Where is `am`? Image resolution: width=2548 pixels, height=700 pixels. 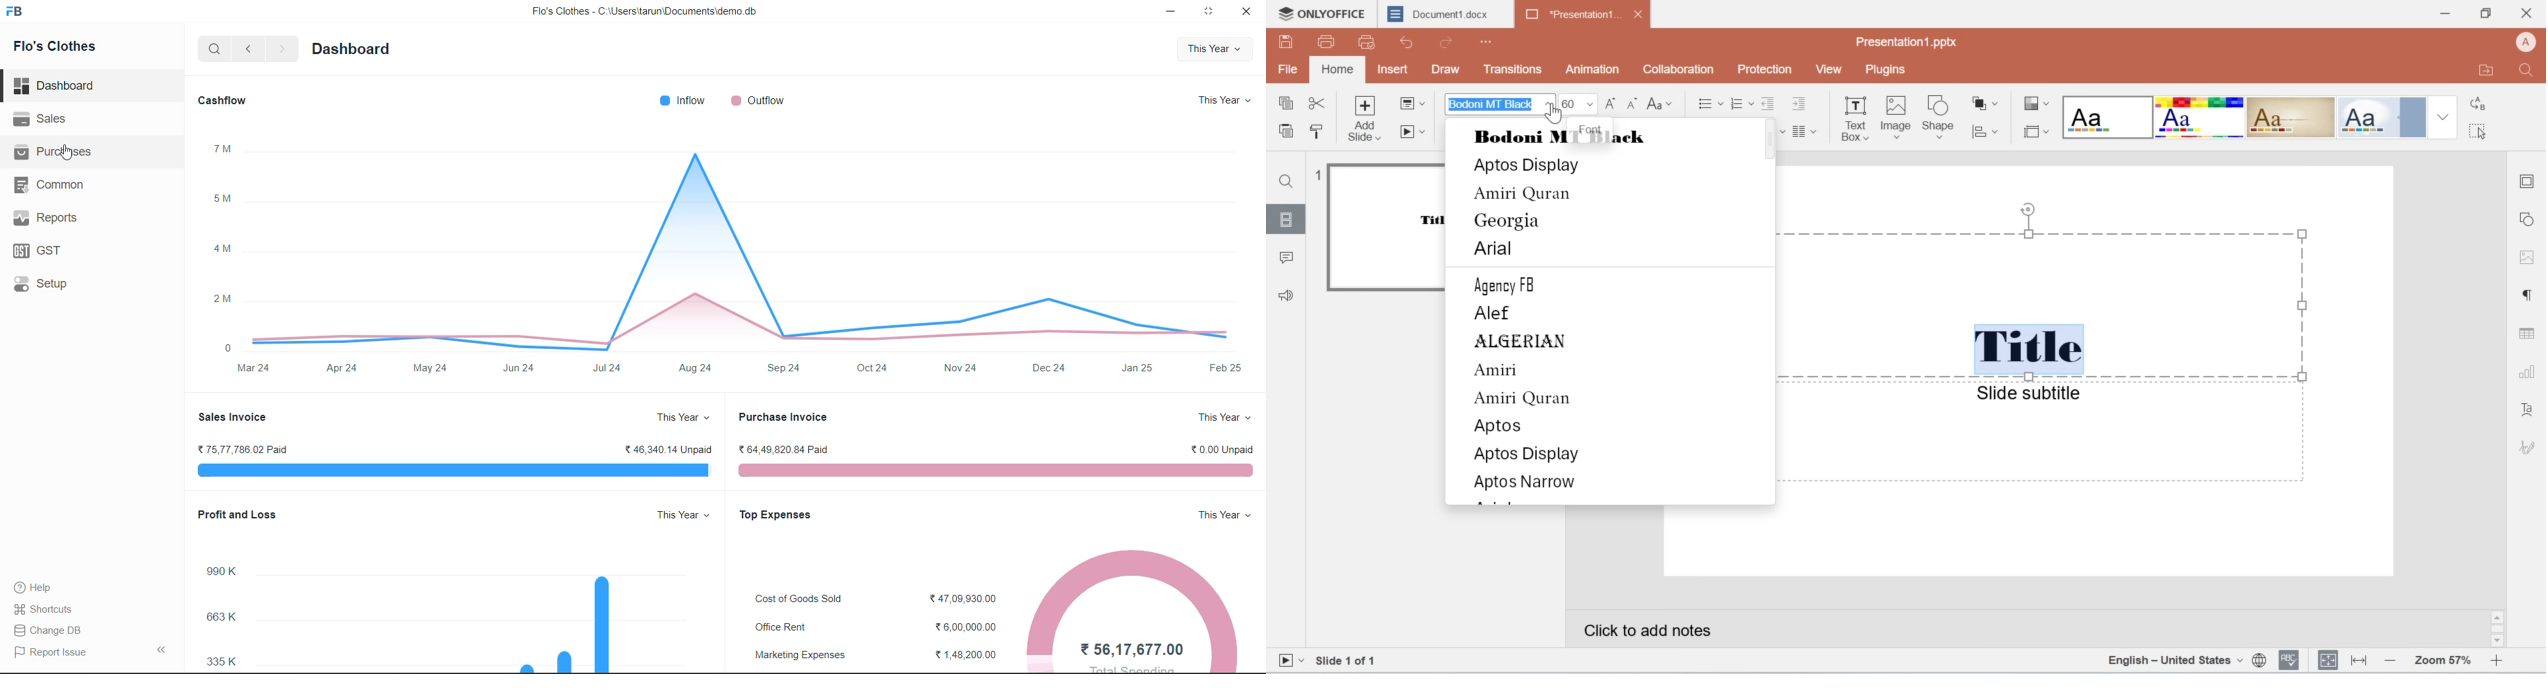
am is located at coordinates (224, 249).